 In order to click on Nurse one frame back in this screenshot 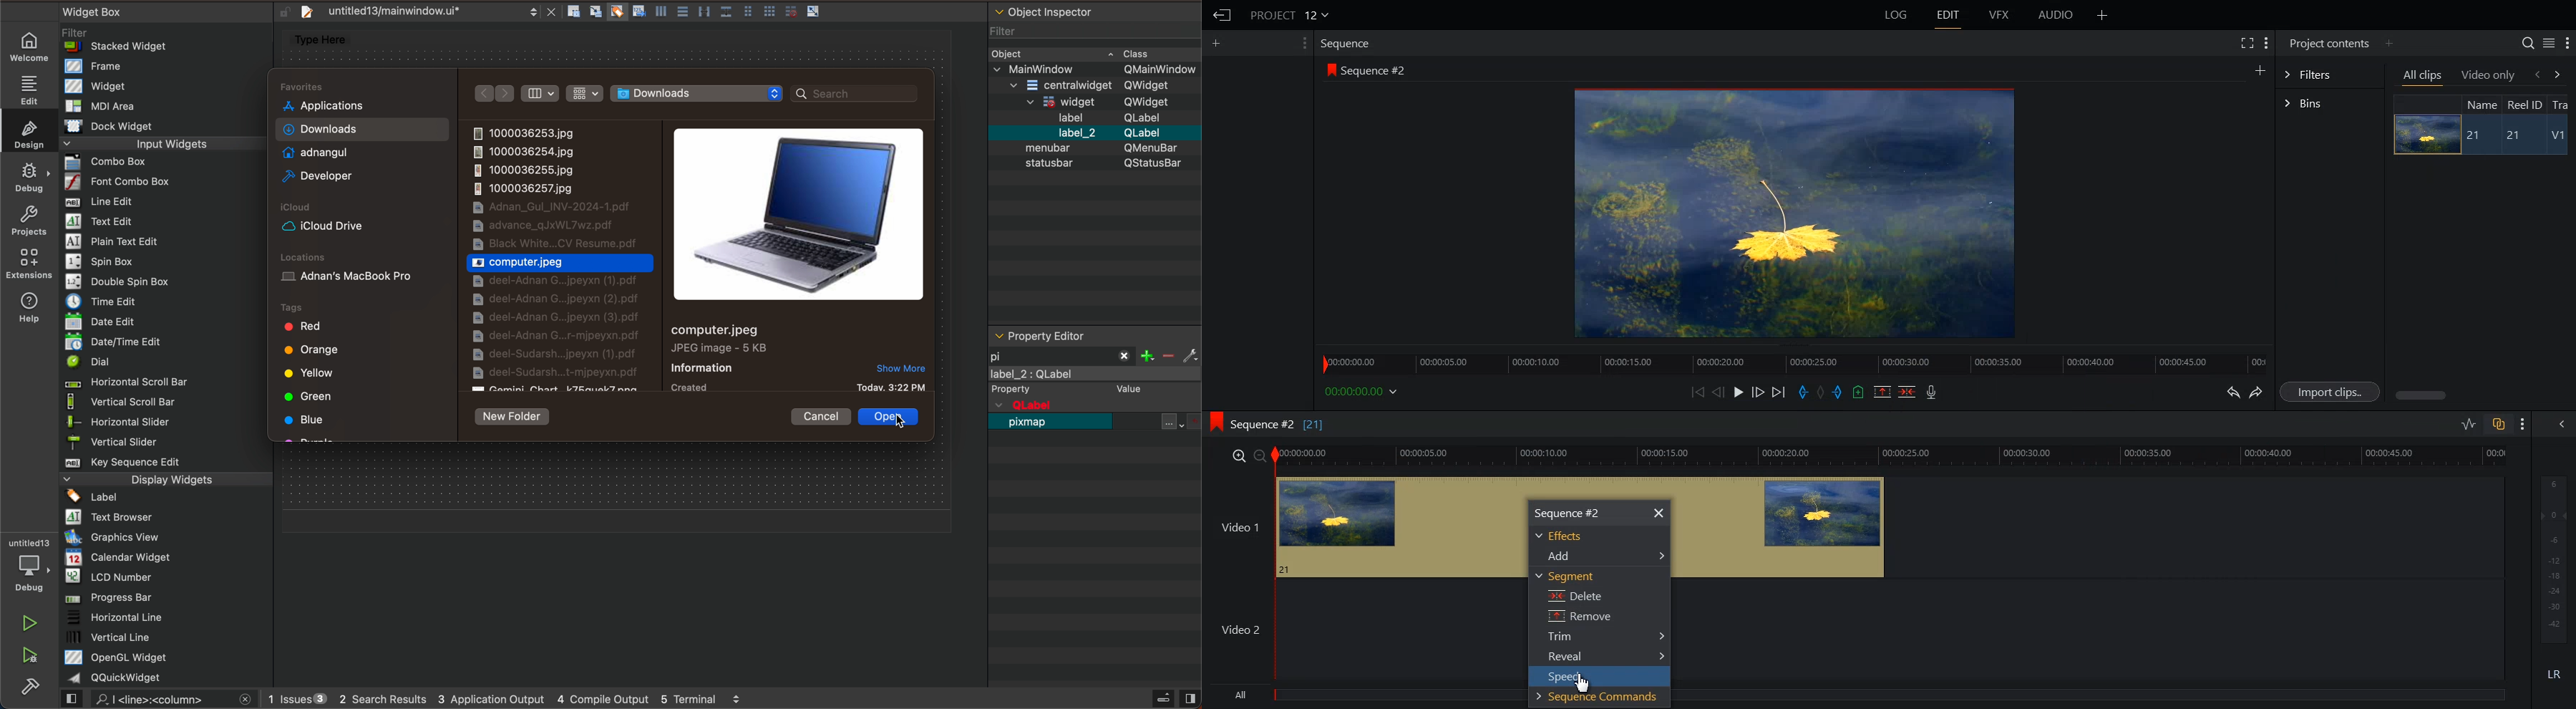, I will do `click(1719, 392)`.